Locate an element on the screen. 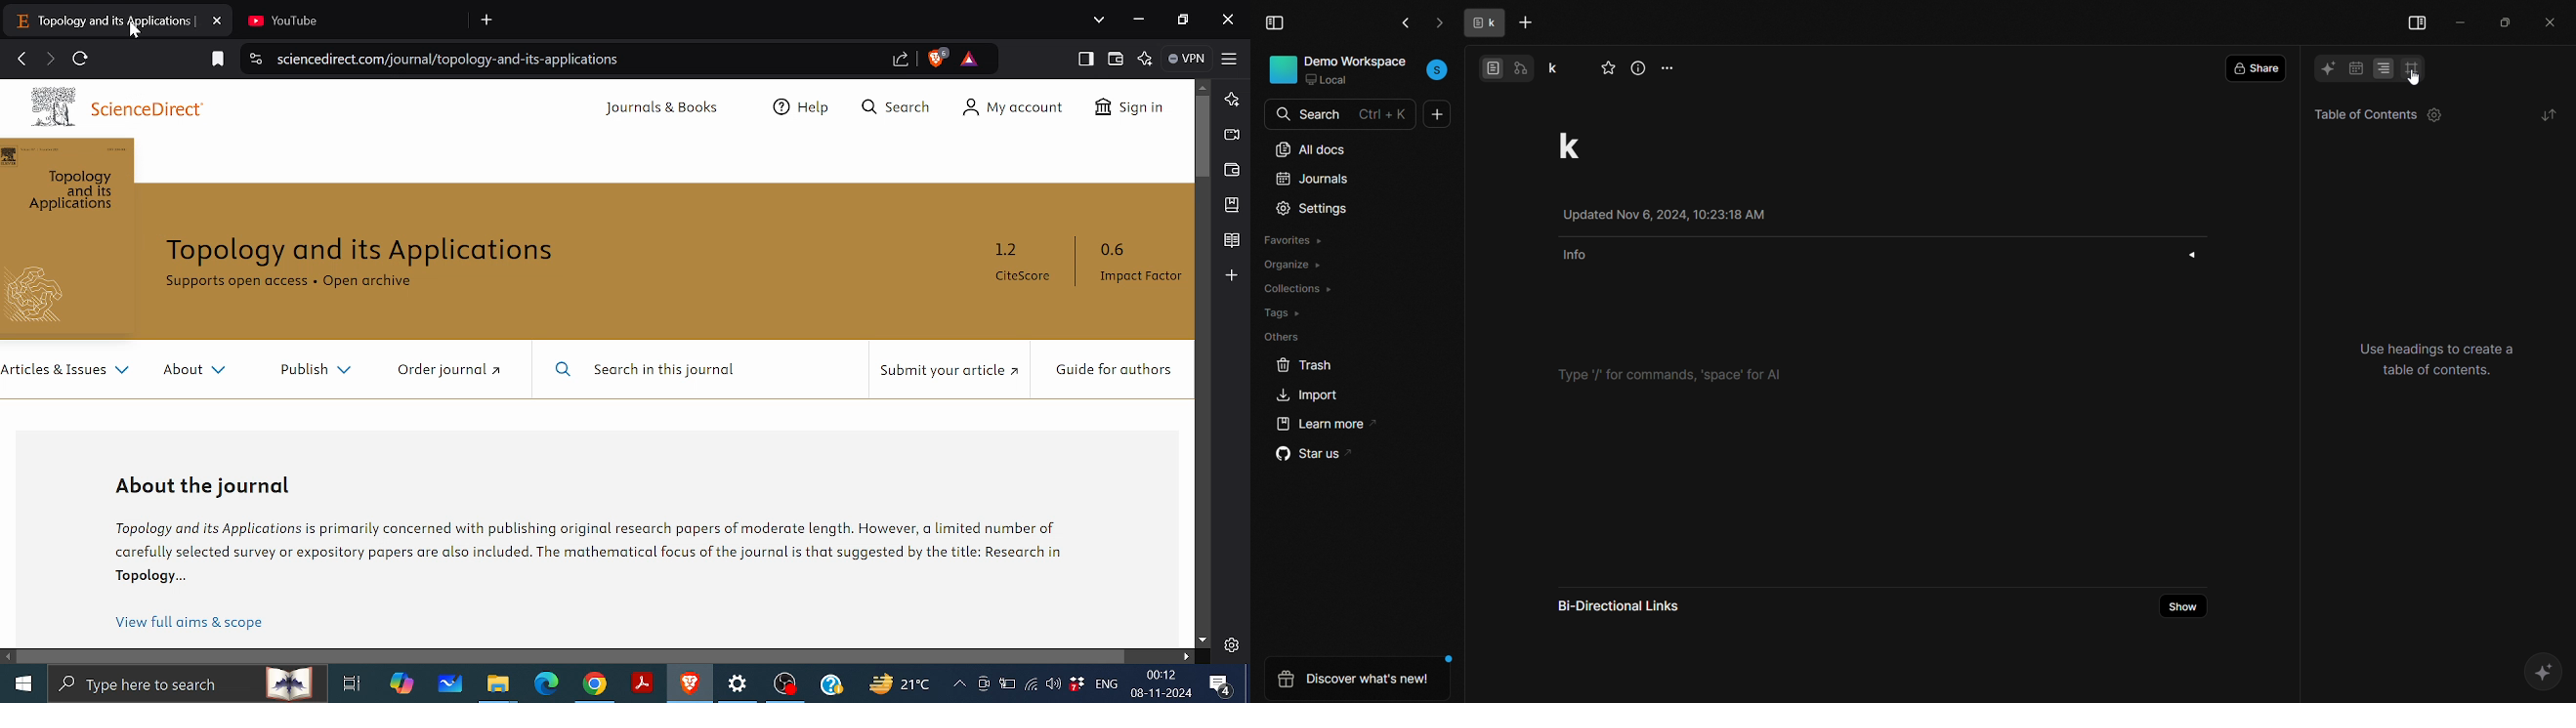 The height and width of the screenshot is (728, 2576). table of contents is located at coordinates (2360, 115).